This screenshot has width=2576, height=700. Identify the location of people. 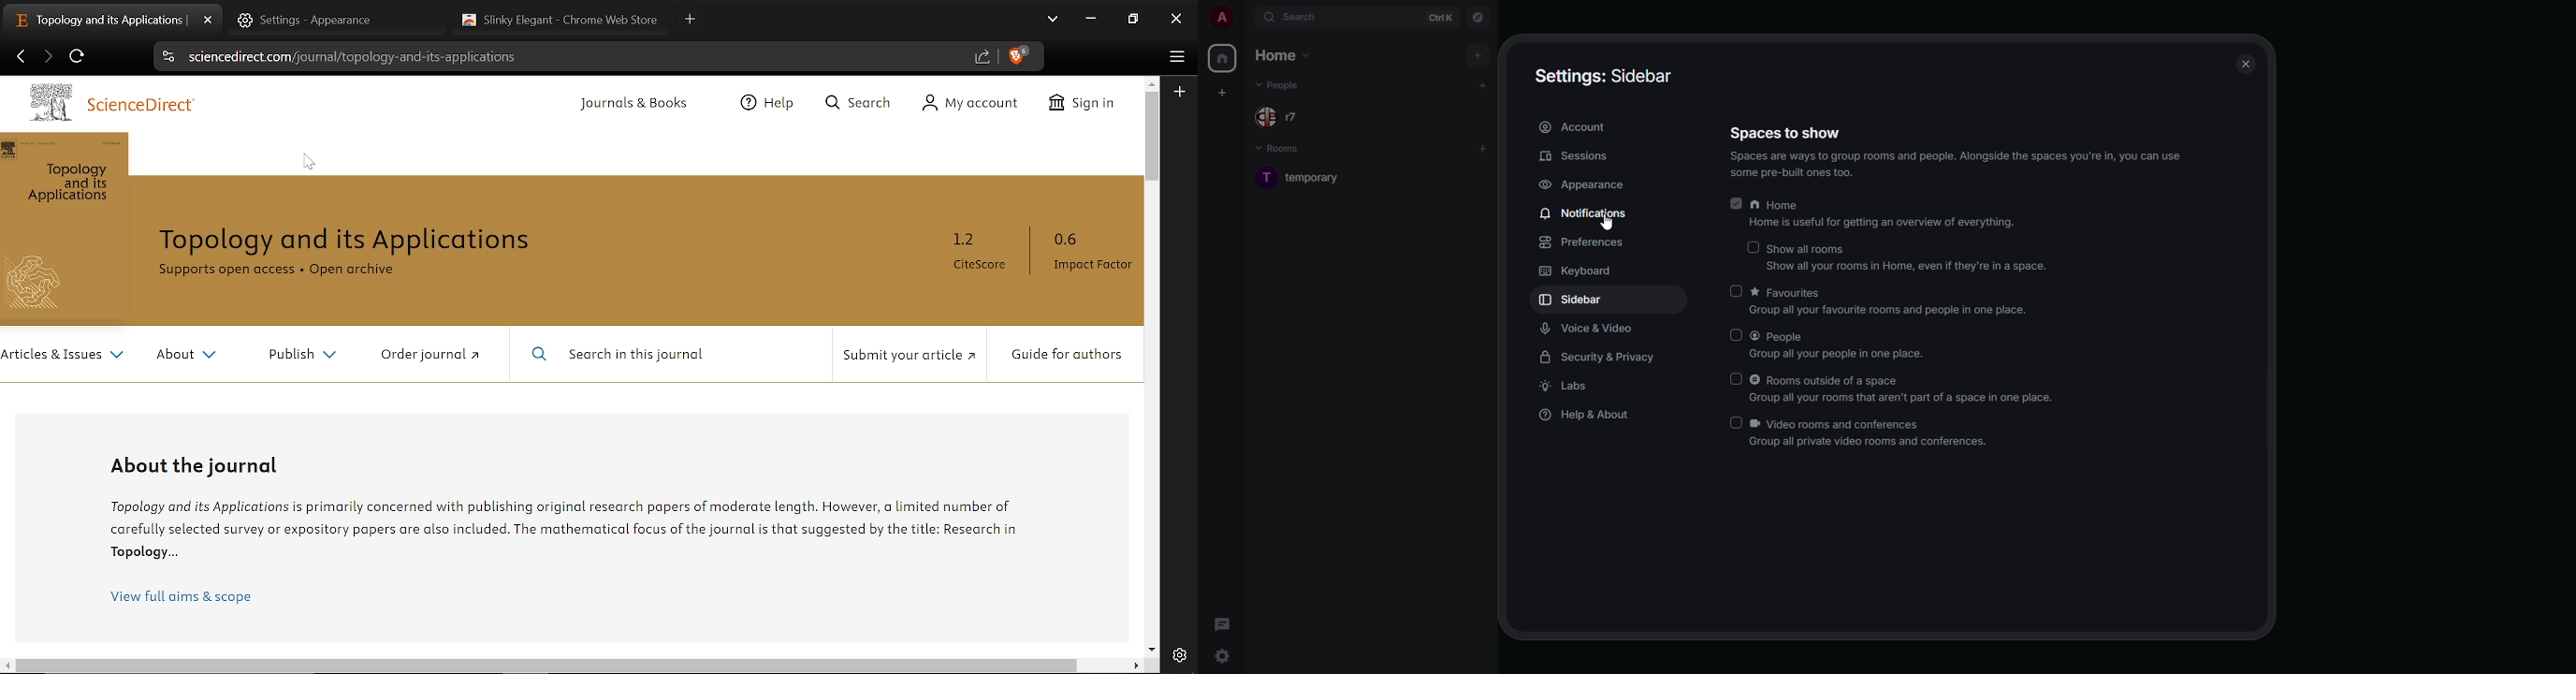
(1280, 86).